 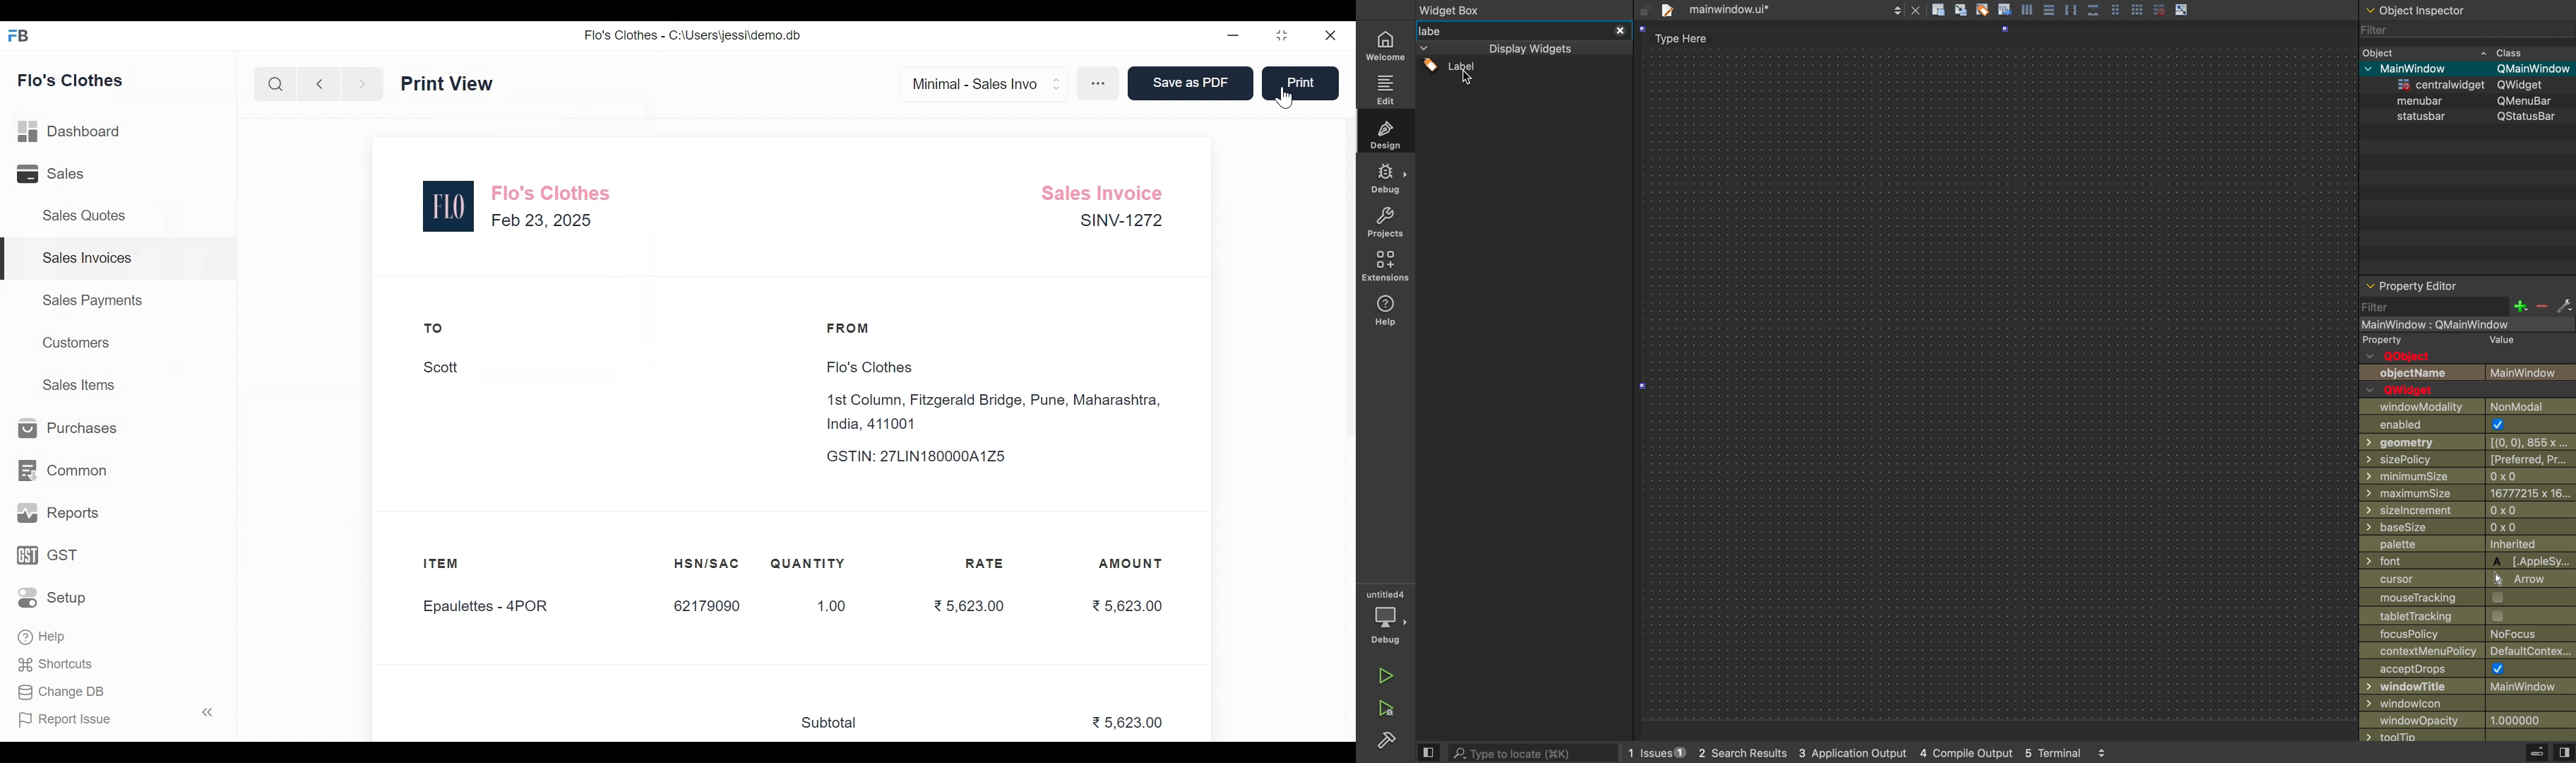 I want to click on file, so click(x=1779, y=10).